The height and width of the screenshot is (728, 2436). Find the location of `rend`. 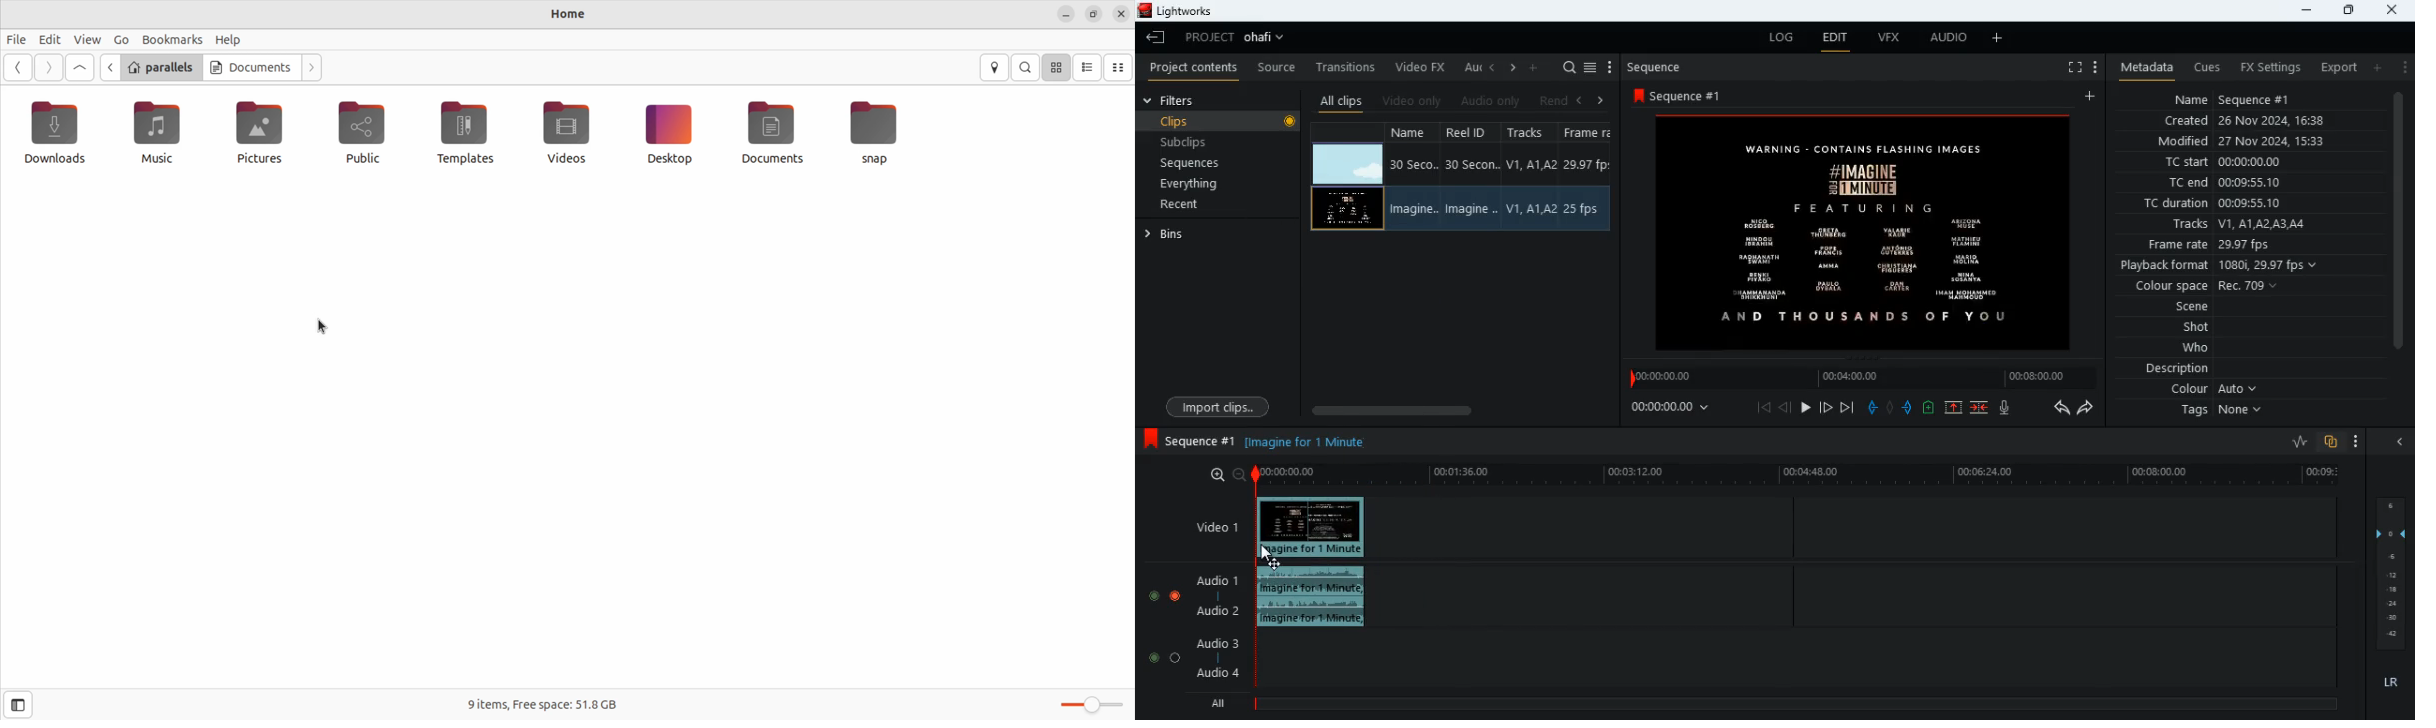

rend is located at coordinates (1555, 100).